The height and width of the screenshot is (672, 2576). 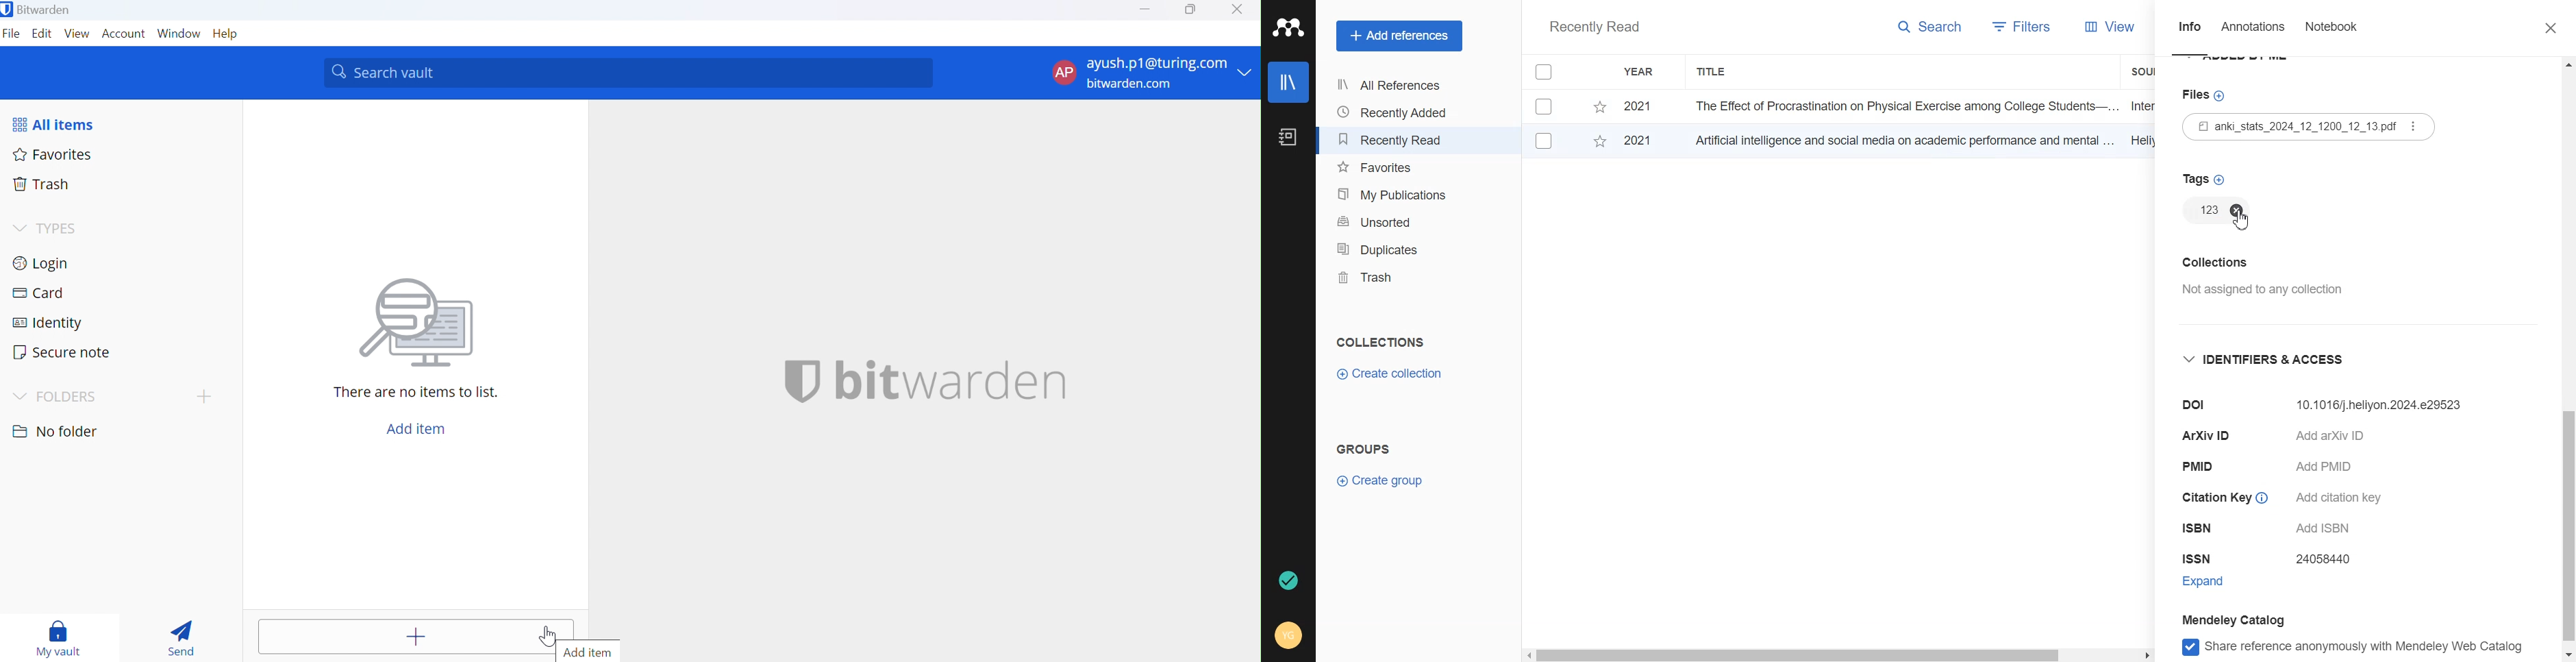 What do you see at coordinates (415, 429) in the screenshot?
I see `Add item` at bounding box center [415, 429].